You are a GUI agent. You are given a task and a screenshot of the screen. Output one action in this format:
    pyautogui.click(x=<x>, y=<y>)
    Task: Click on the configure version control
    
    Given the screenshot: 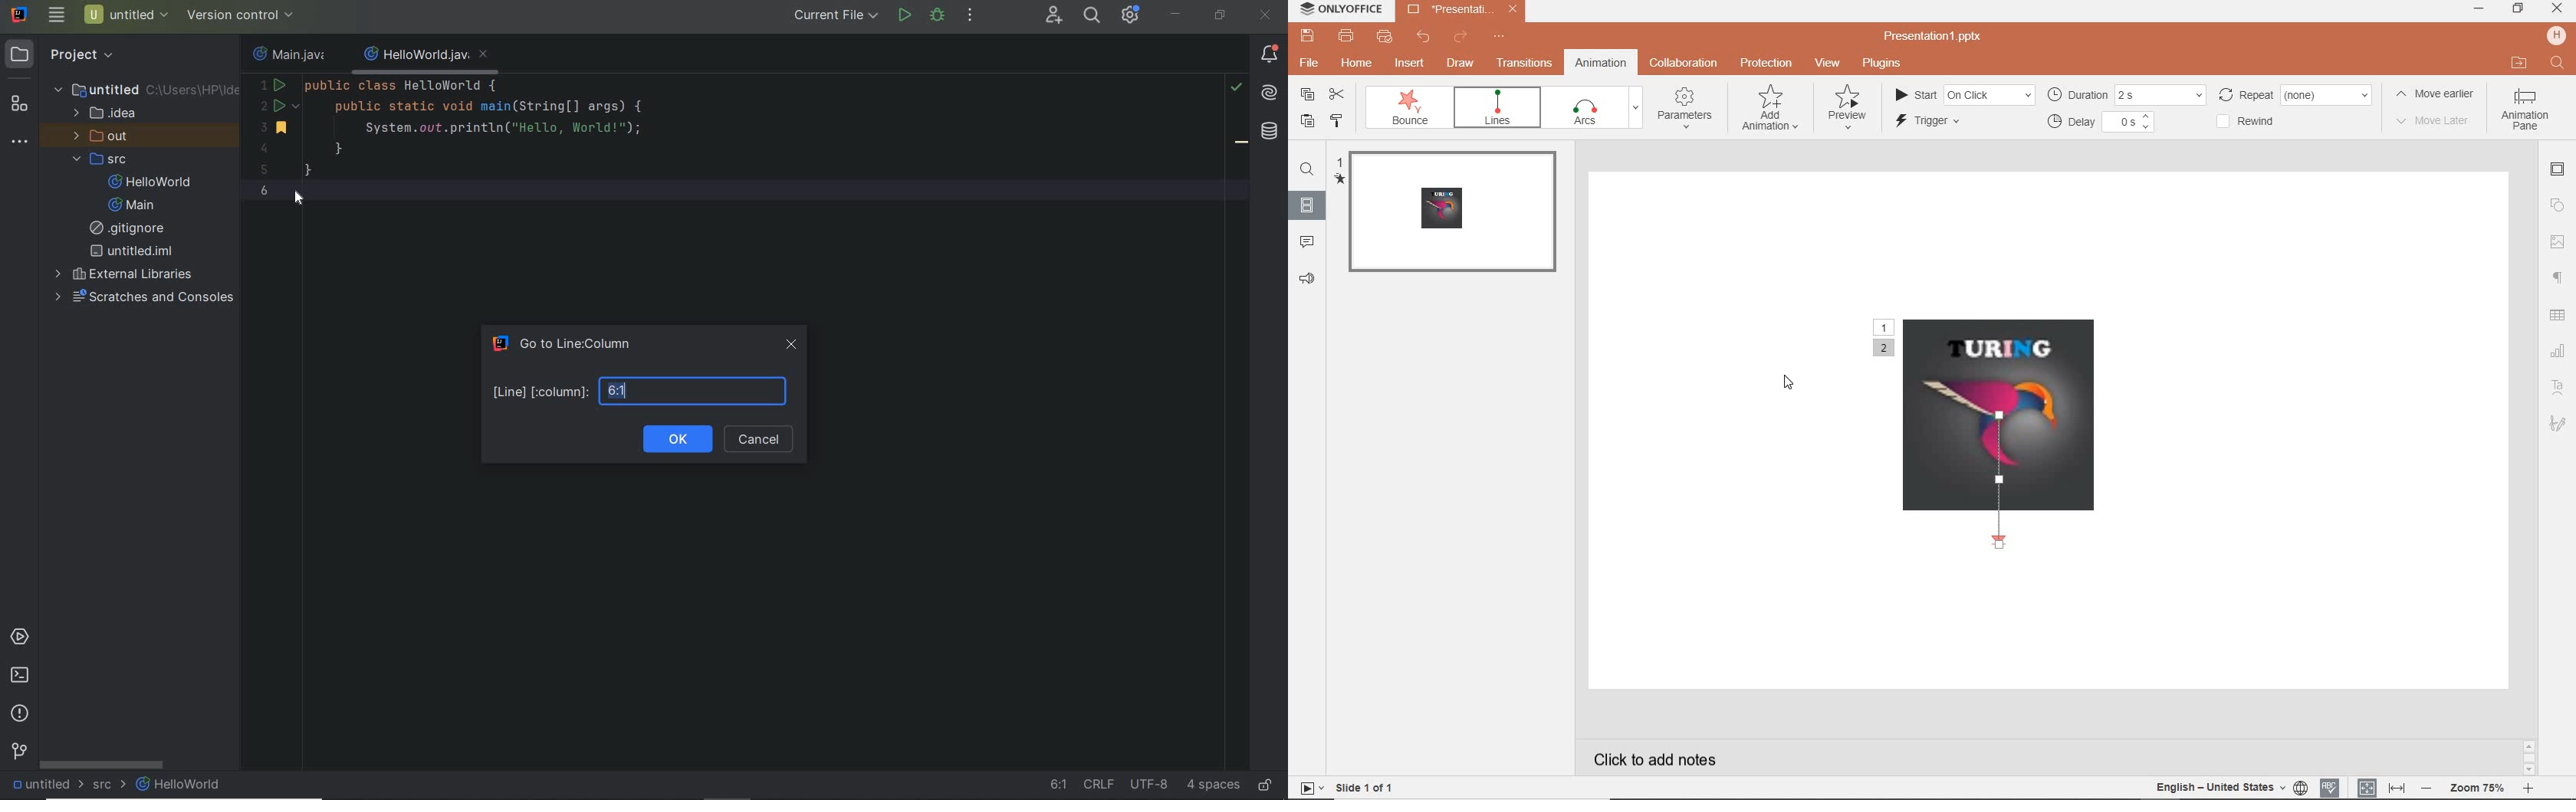 What is the action you would take?
    pyautogui.click(x=238, y=15)
    